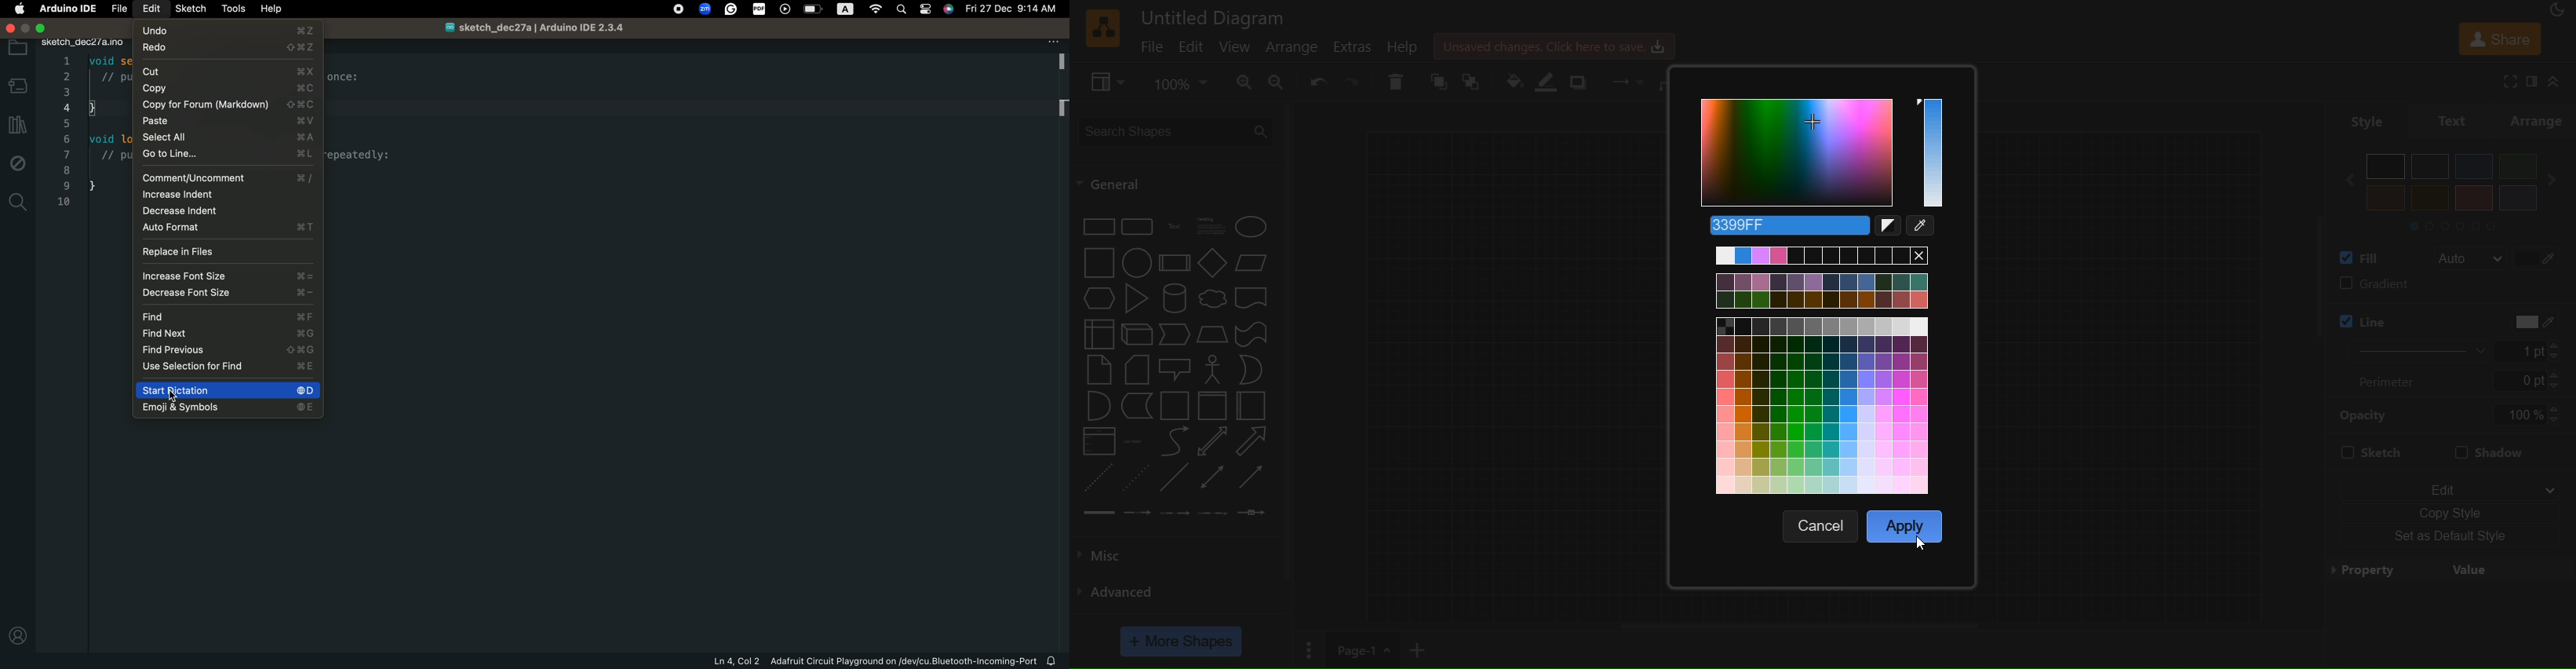  I want to click on appearance, so click(2561, 12).